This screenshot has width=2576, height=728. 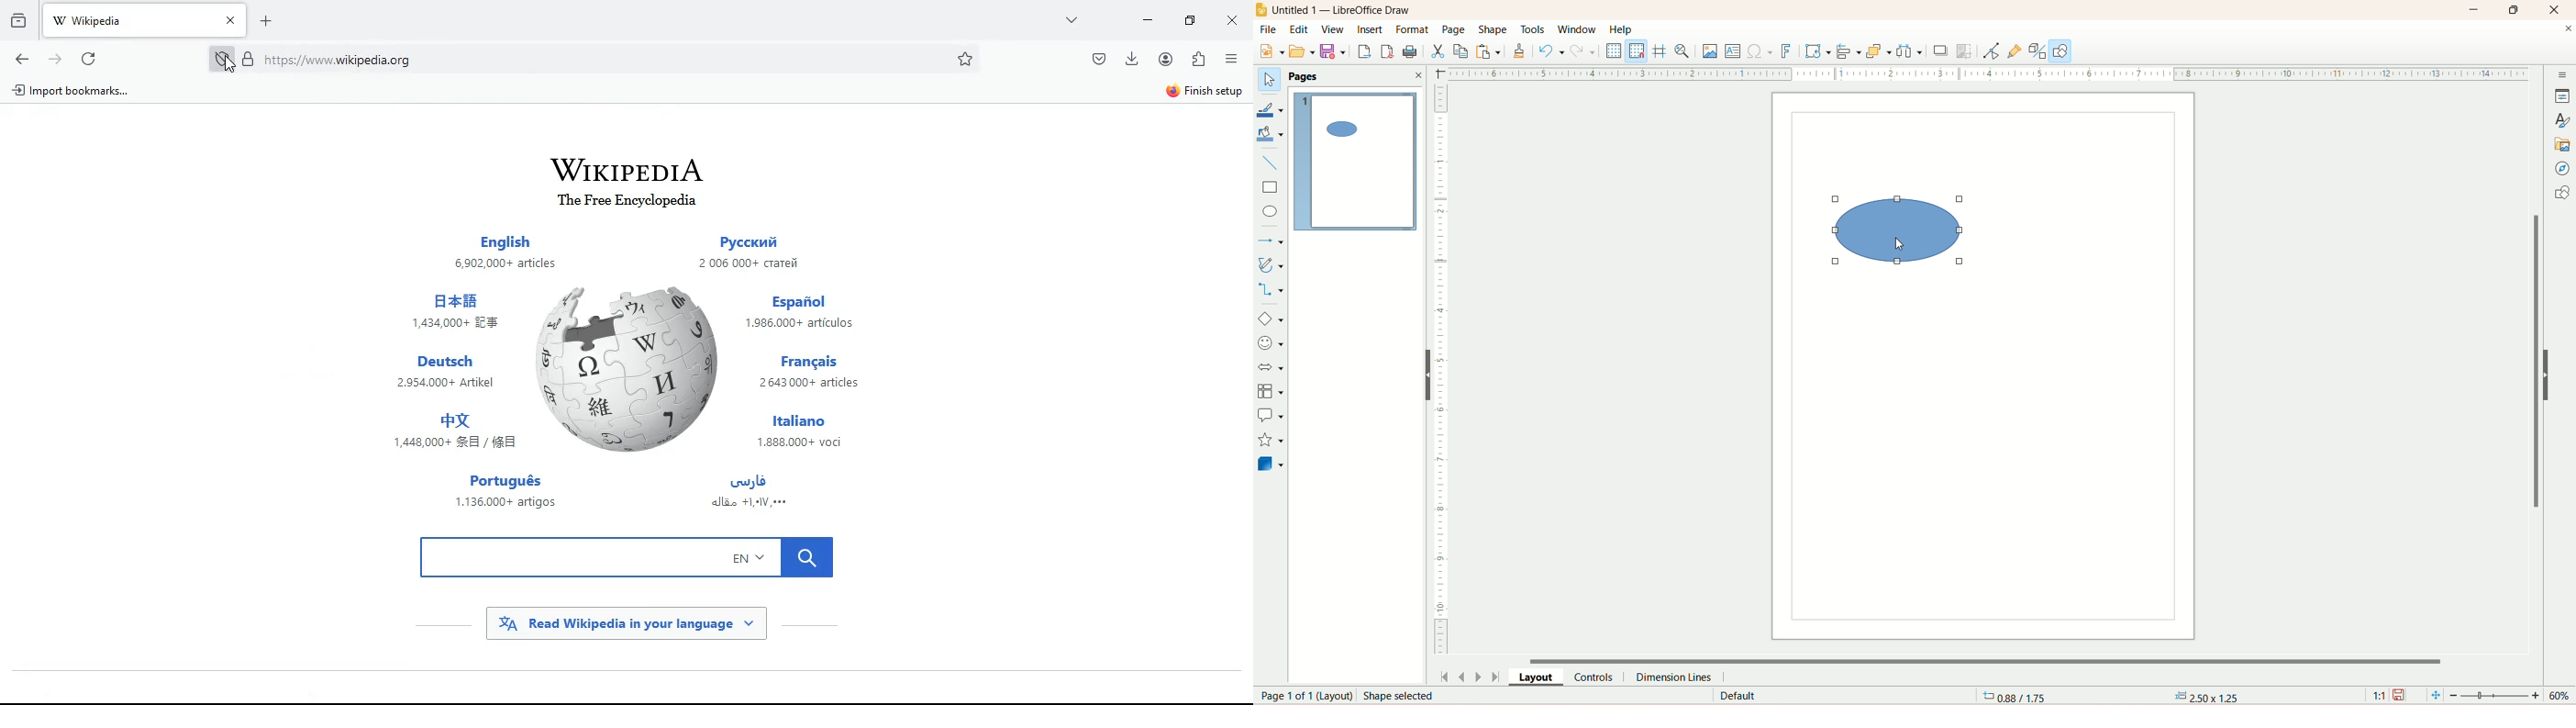 I want to click on A) Import bookmarks..., so click(x=70, y=90).